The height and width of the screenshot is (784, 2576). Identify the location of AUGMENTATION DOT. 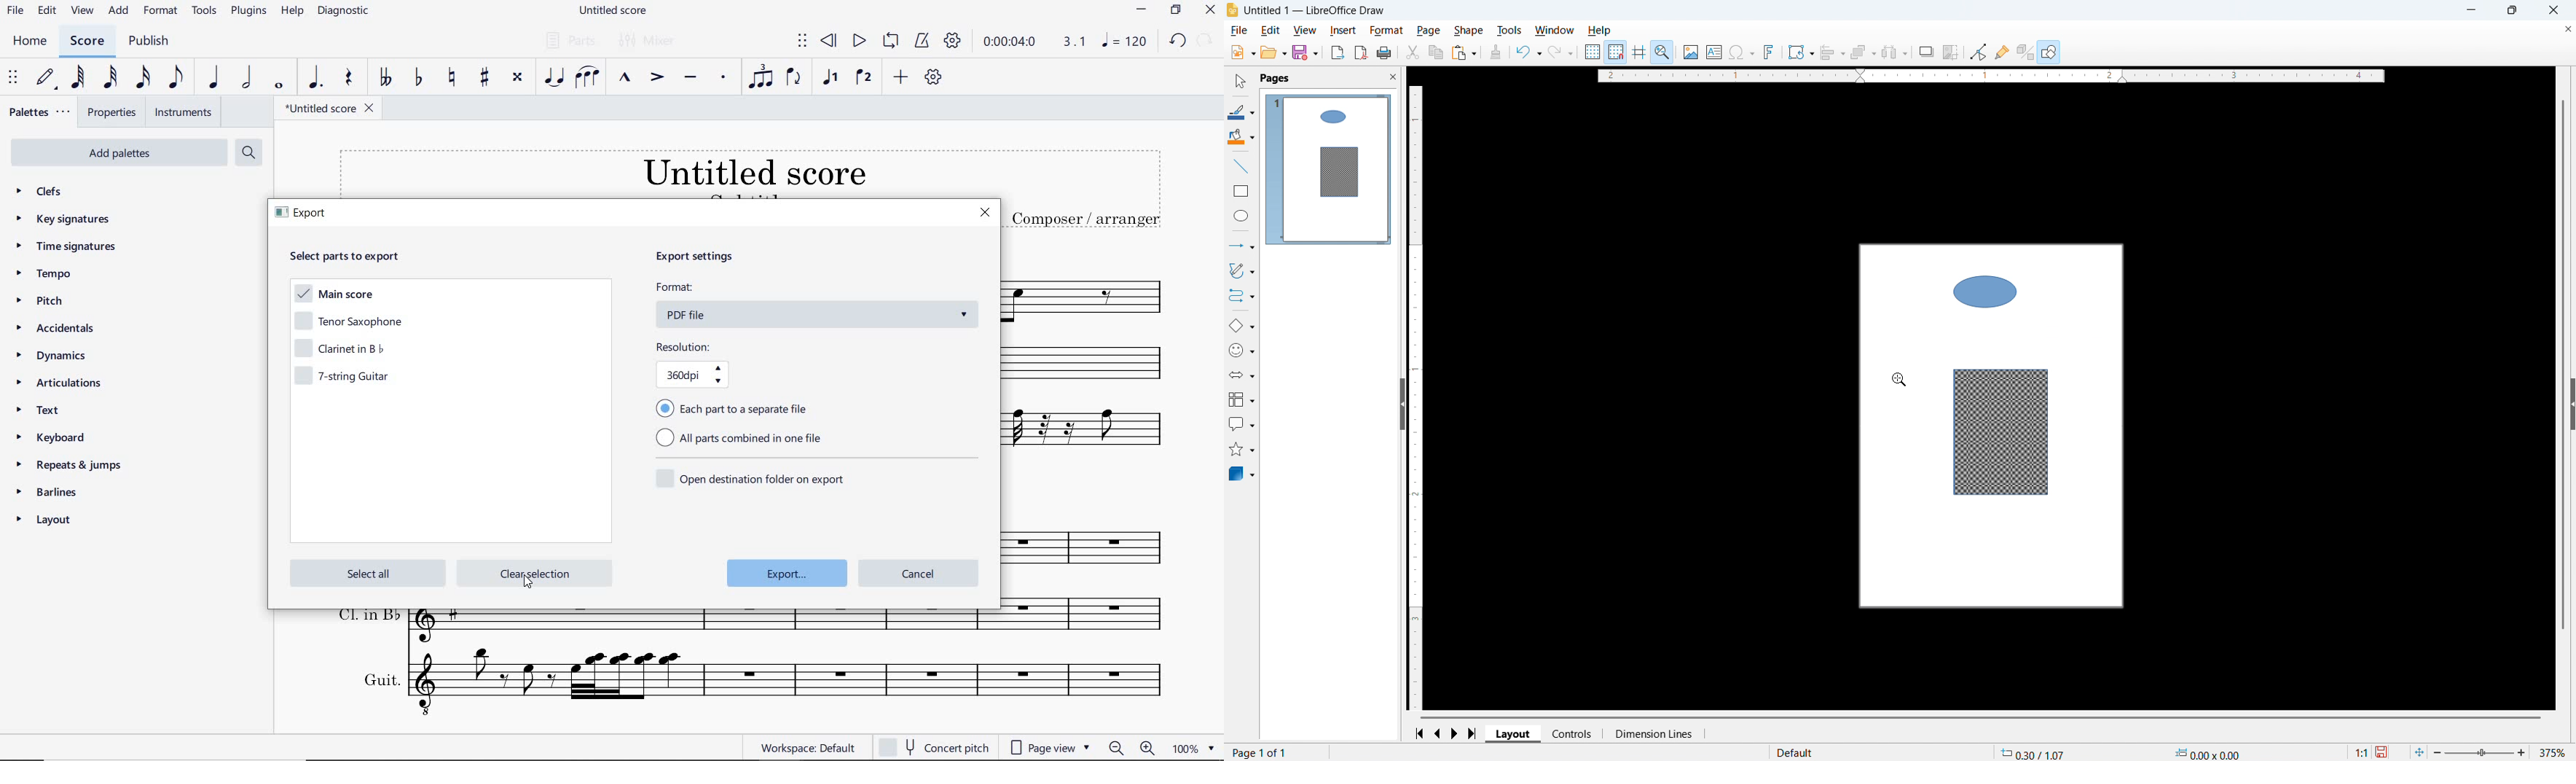
(315, 79).